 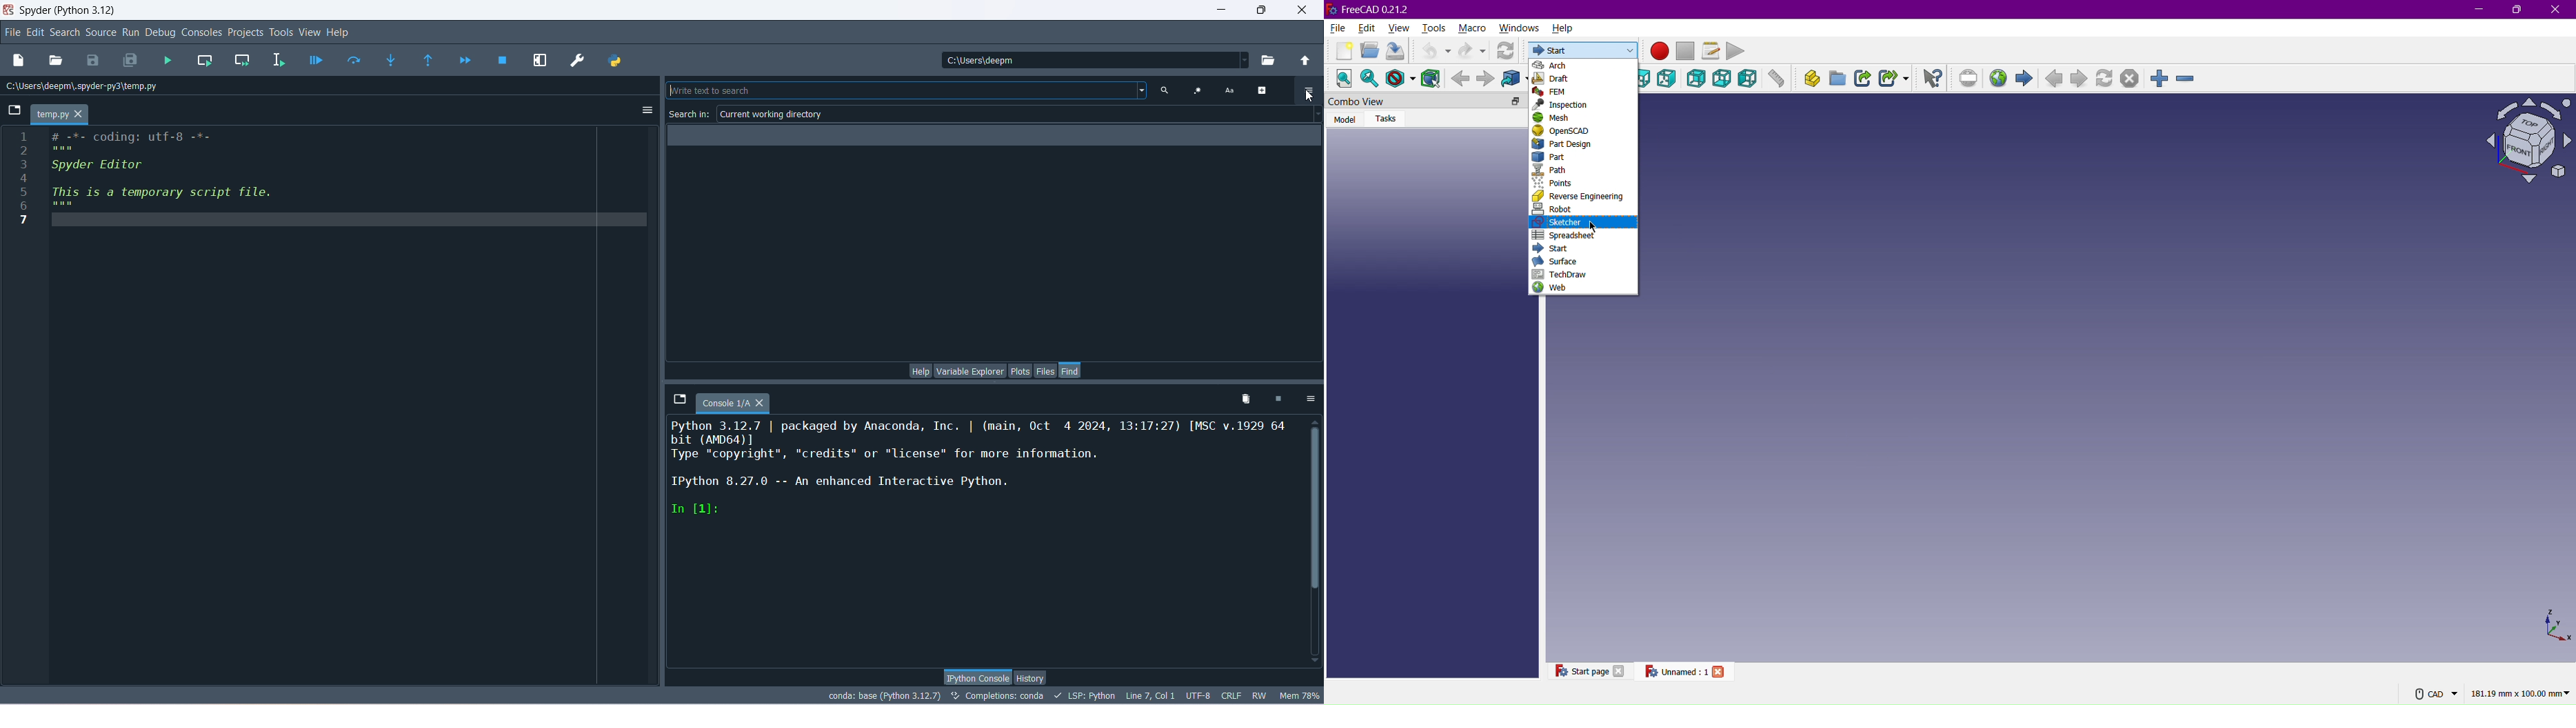 What do you see at coordinates (2053, 80) in the screenshot?
I see `Previous Page` at bounding box center [2053, 80].